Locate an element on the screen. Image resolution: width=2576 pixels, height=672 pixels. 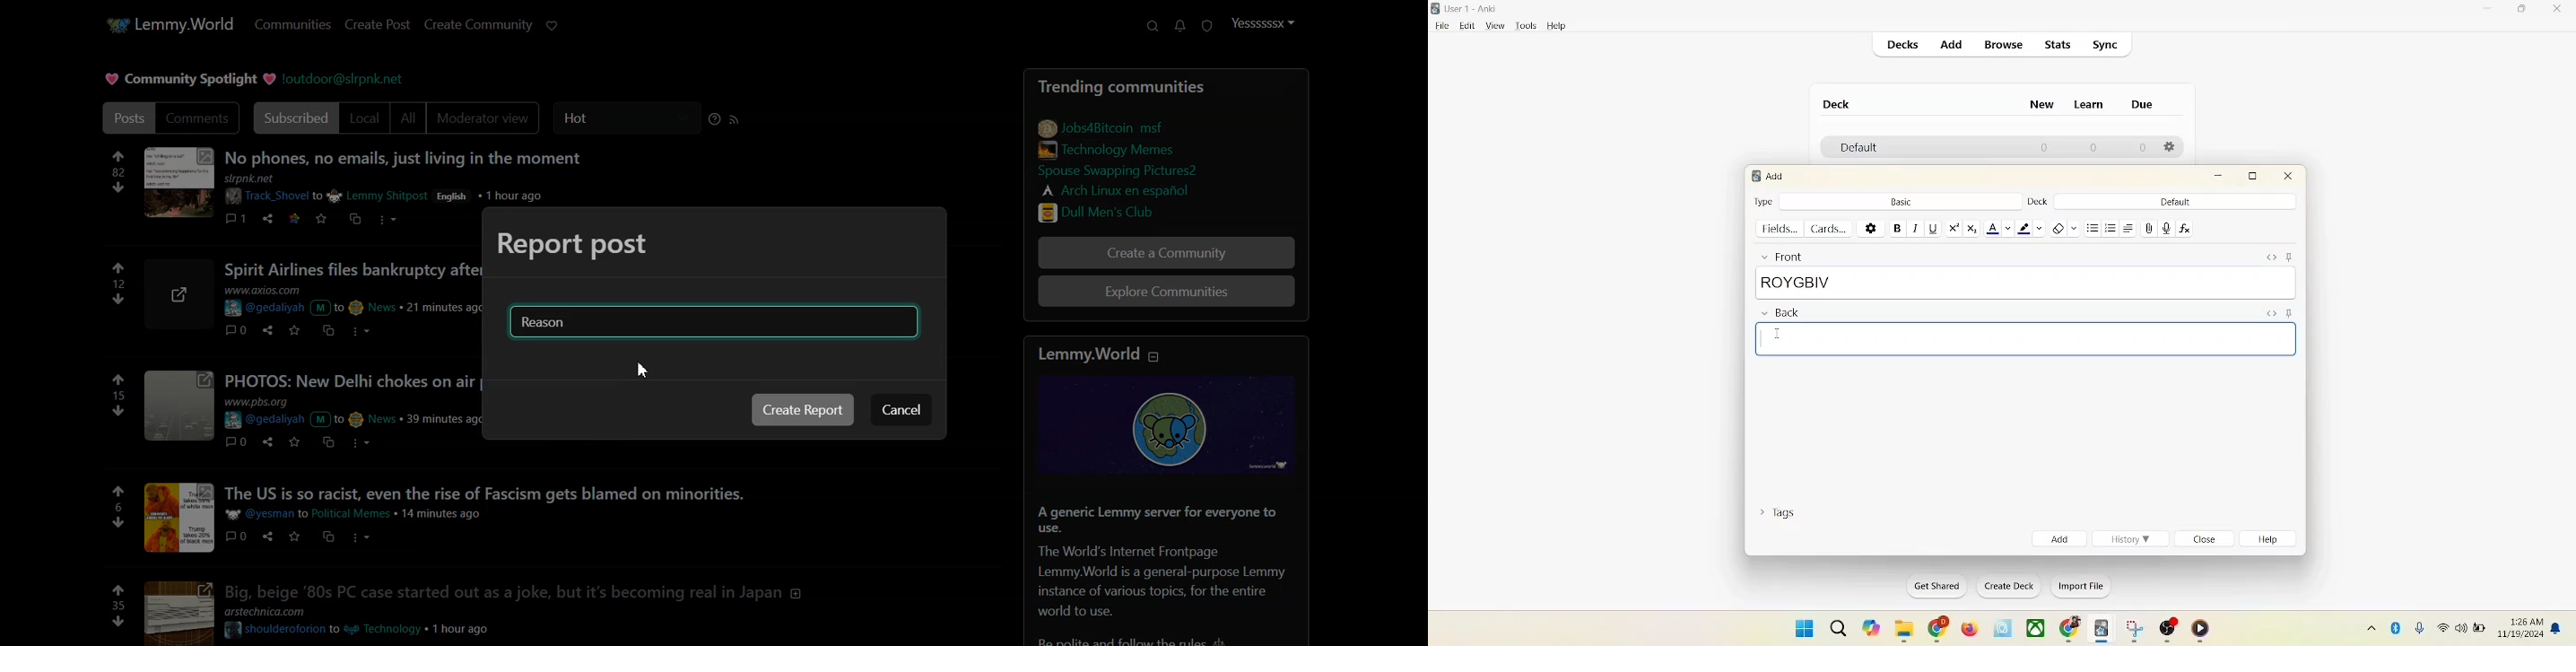
Sorting help is located at coordinates (715, 119).